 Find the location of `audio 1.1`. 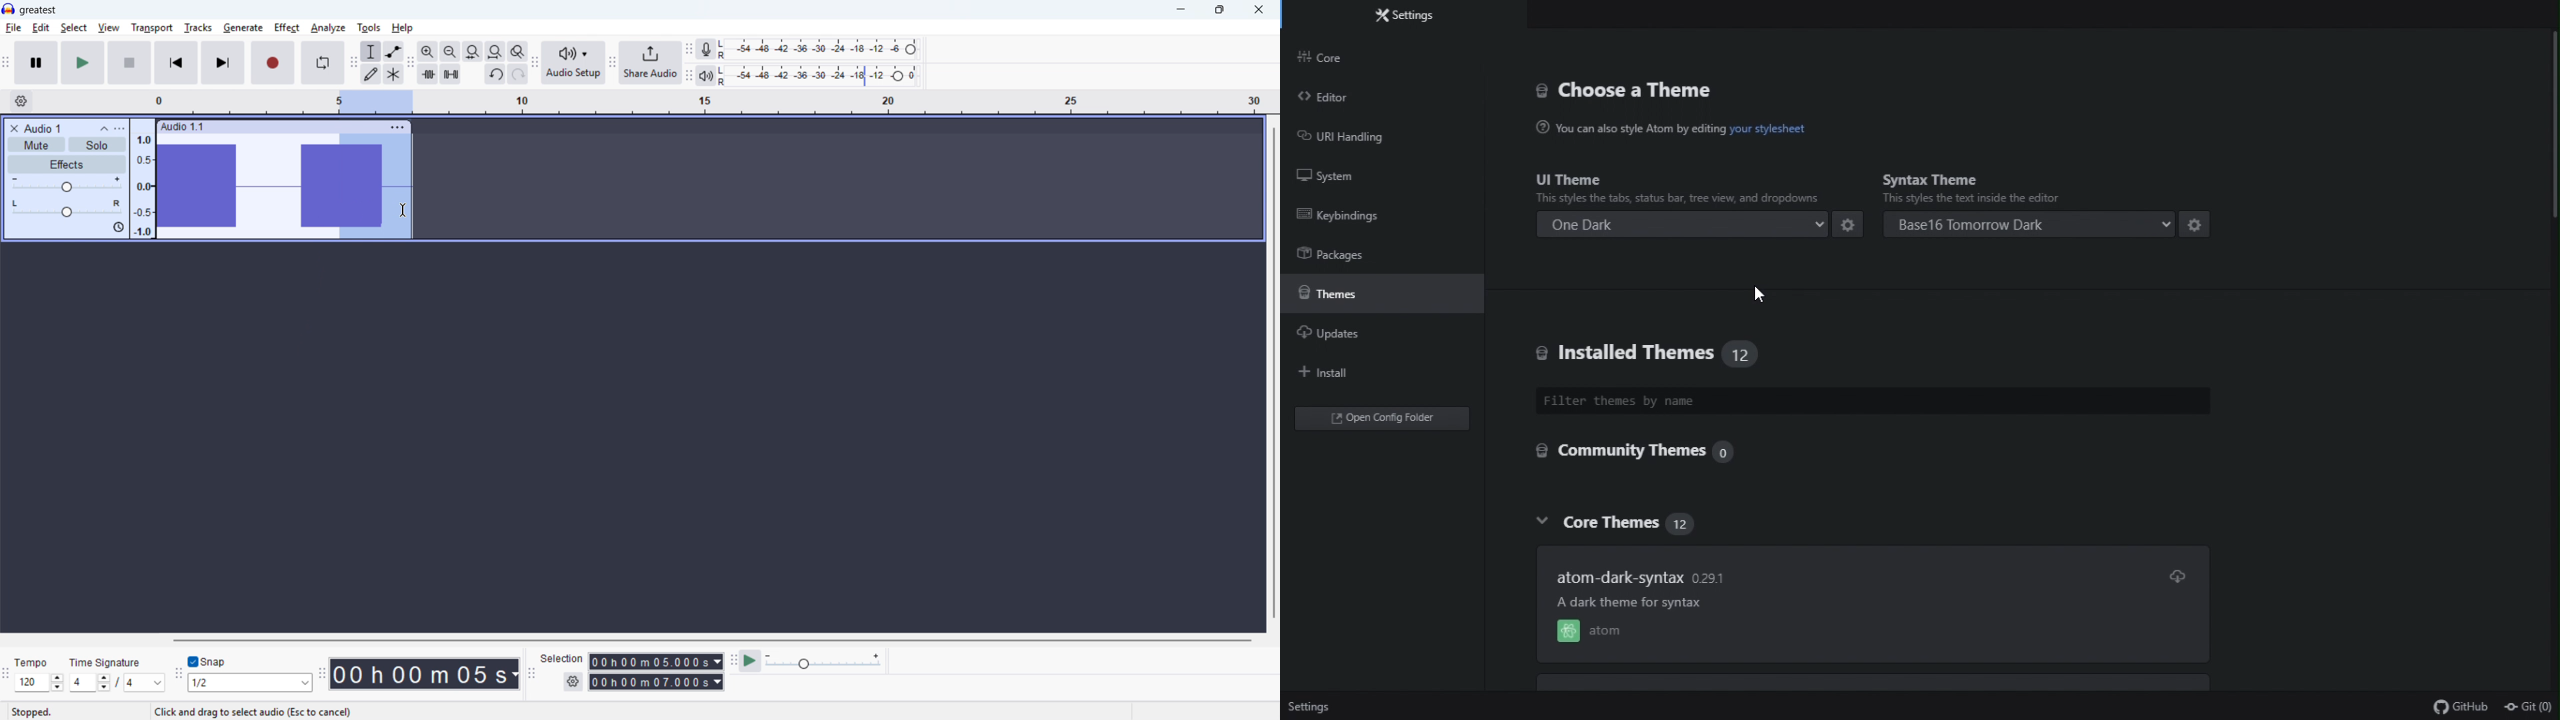

audio 1.1 is located at coordinates (182, 125).